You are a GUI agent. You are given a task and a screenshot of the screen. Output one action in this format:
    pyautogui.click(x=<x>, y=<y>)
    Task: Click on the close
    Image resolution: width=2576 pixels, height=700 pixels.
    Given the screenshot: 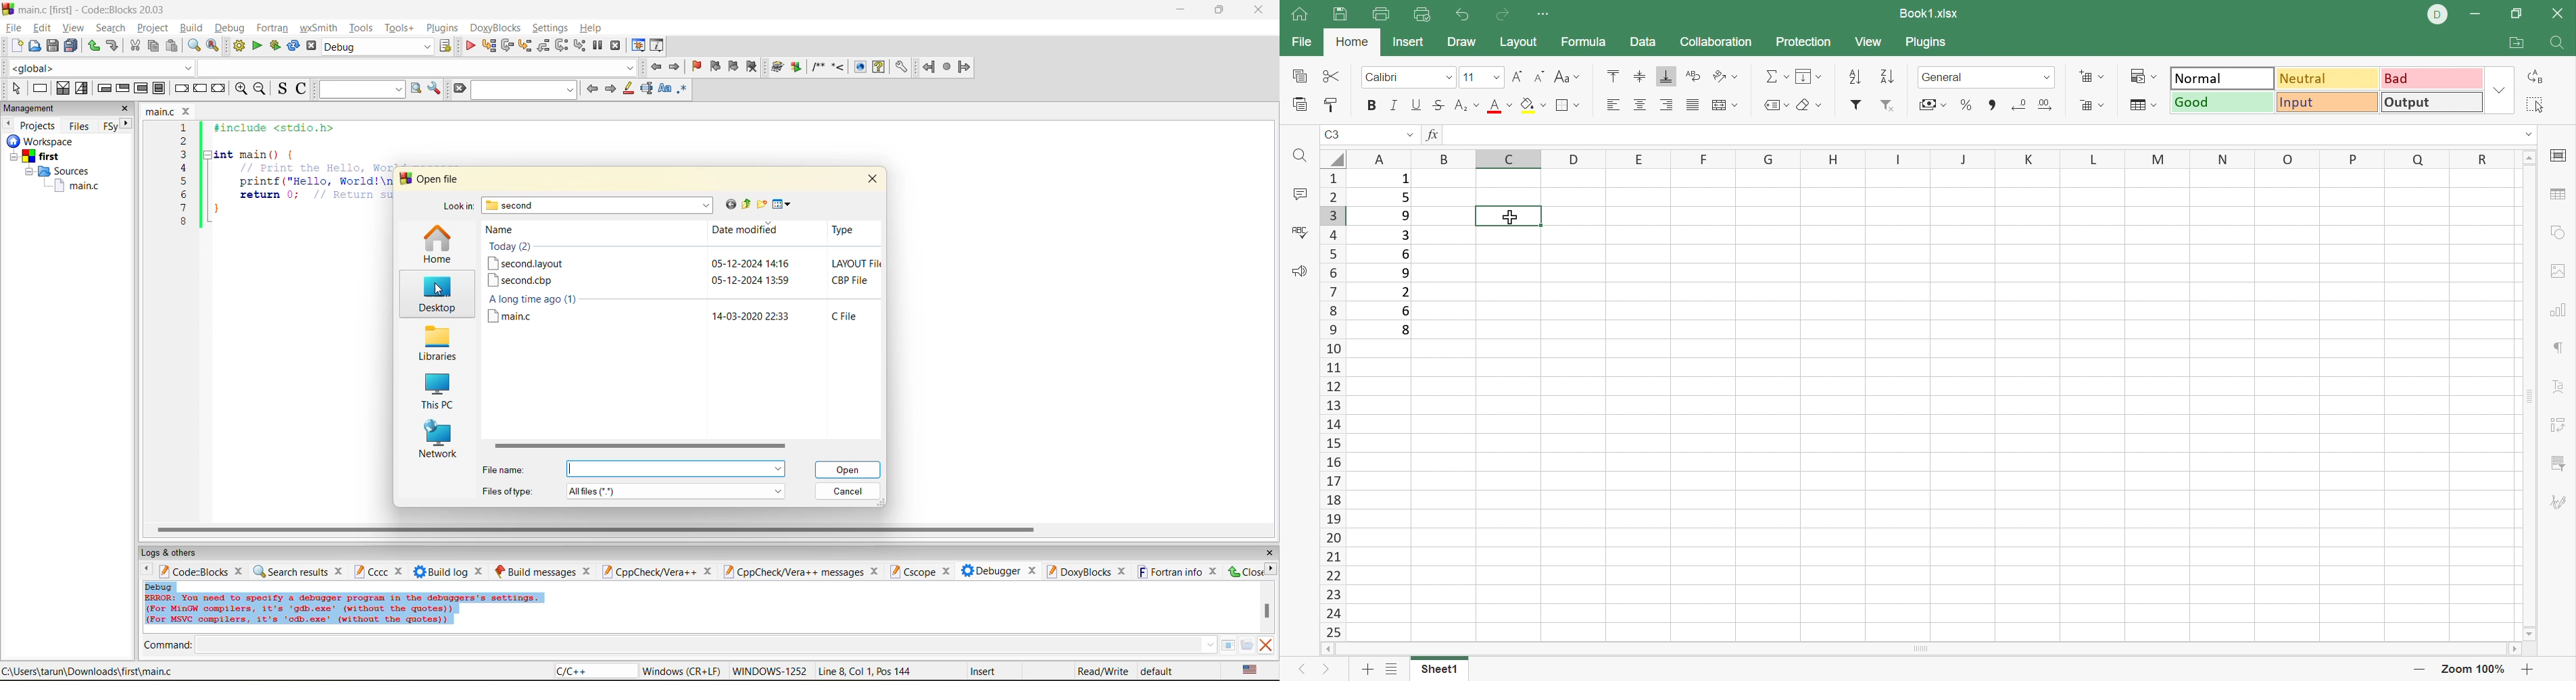 What is the action you would take?
    pyautogui.click(x=873, y=178)
    